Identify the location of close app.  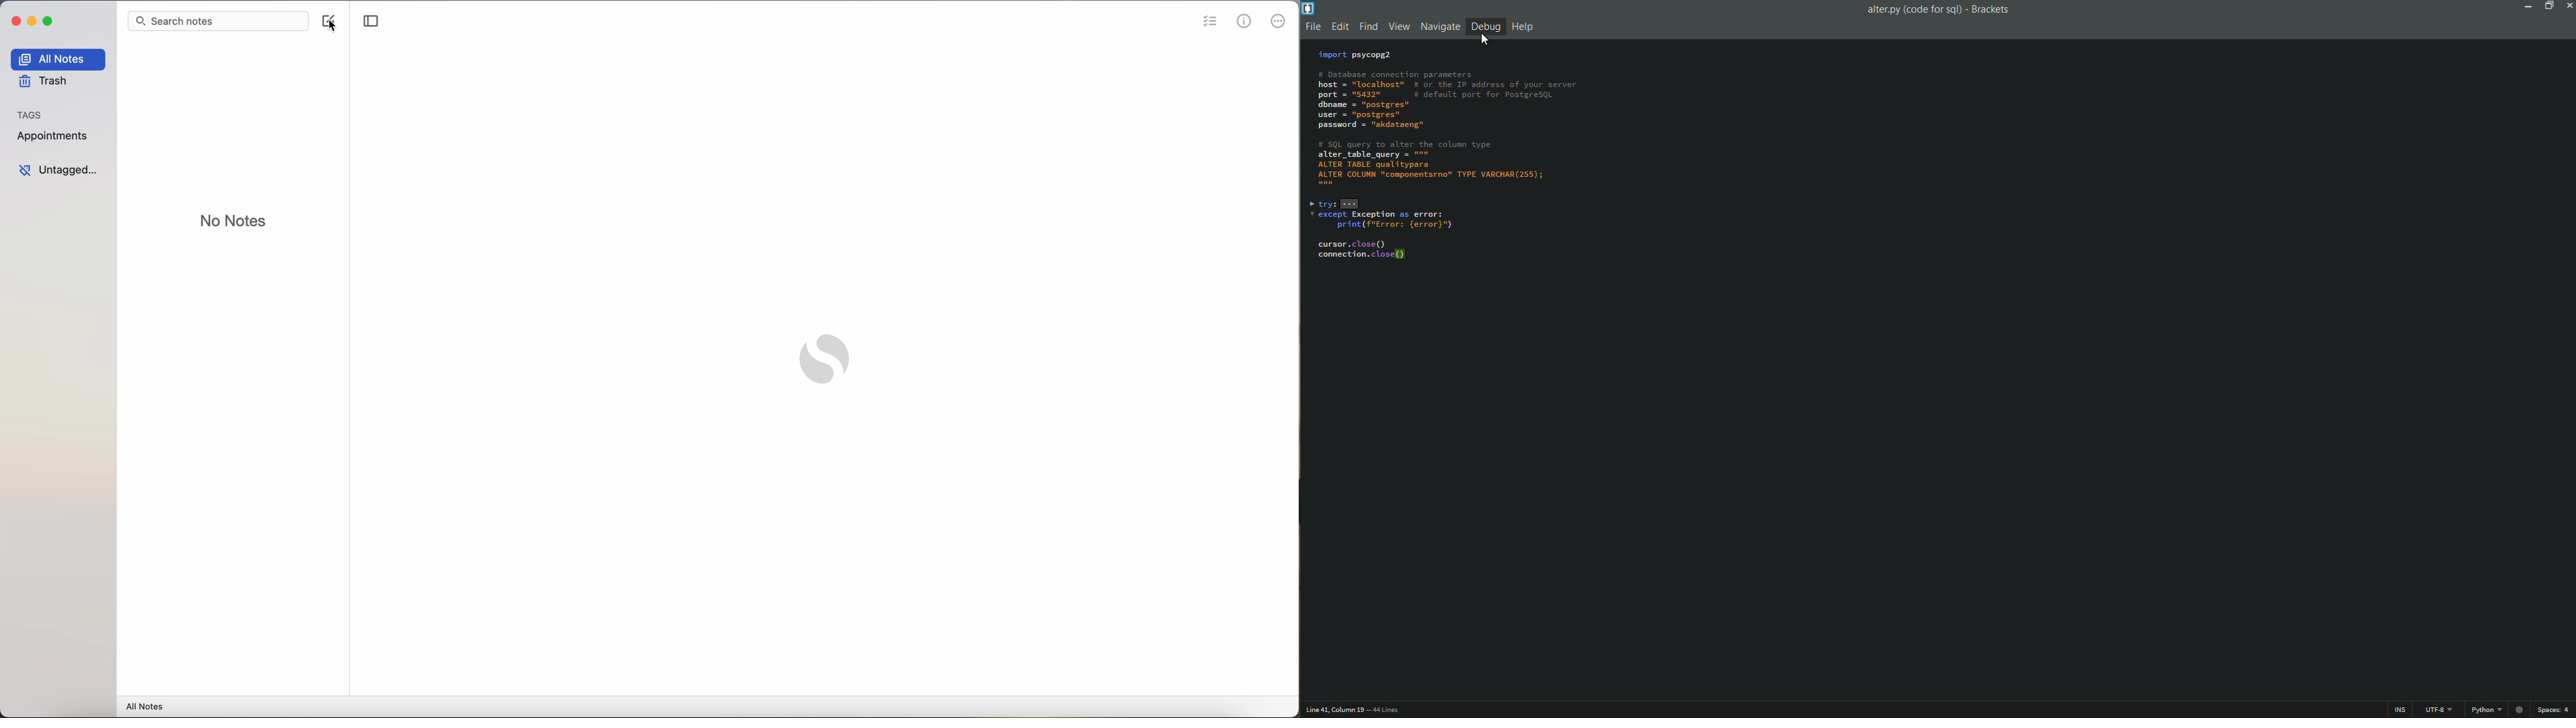
(15, 23).